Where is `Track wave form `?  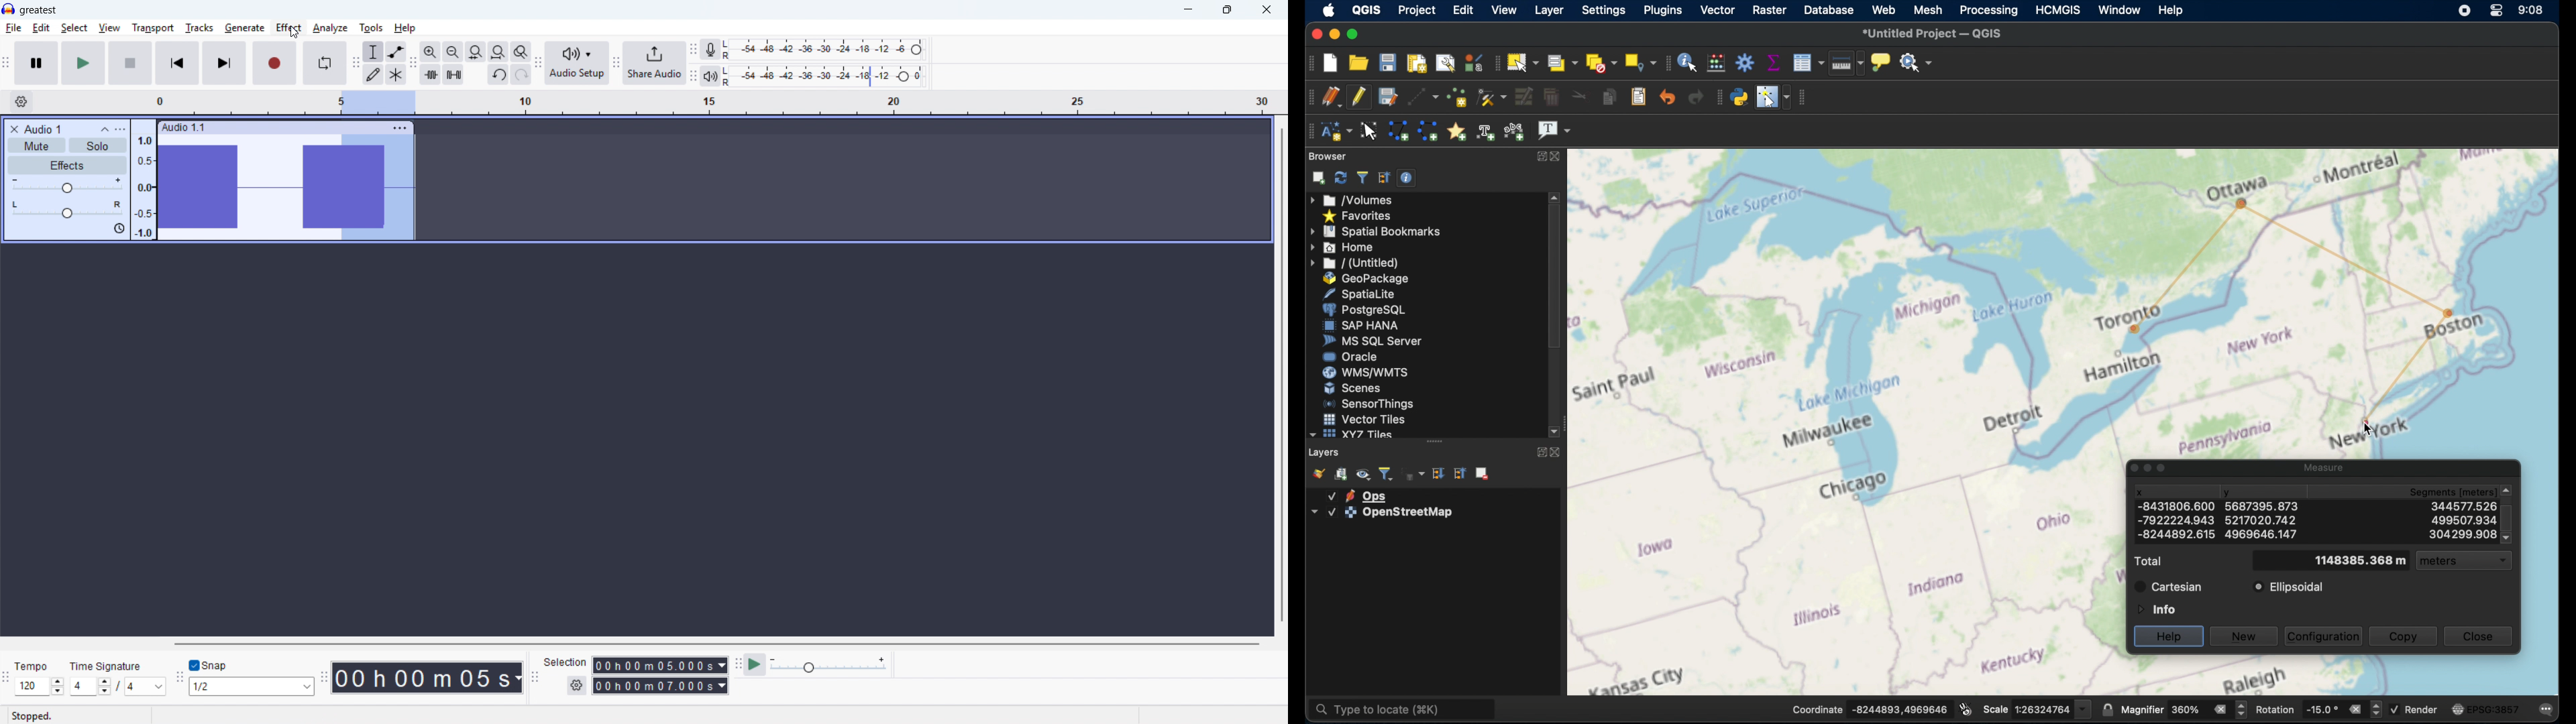
Track wave form  is located at coordinates (246, 188).